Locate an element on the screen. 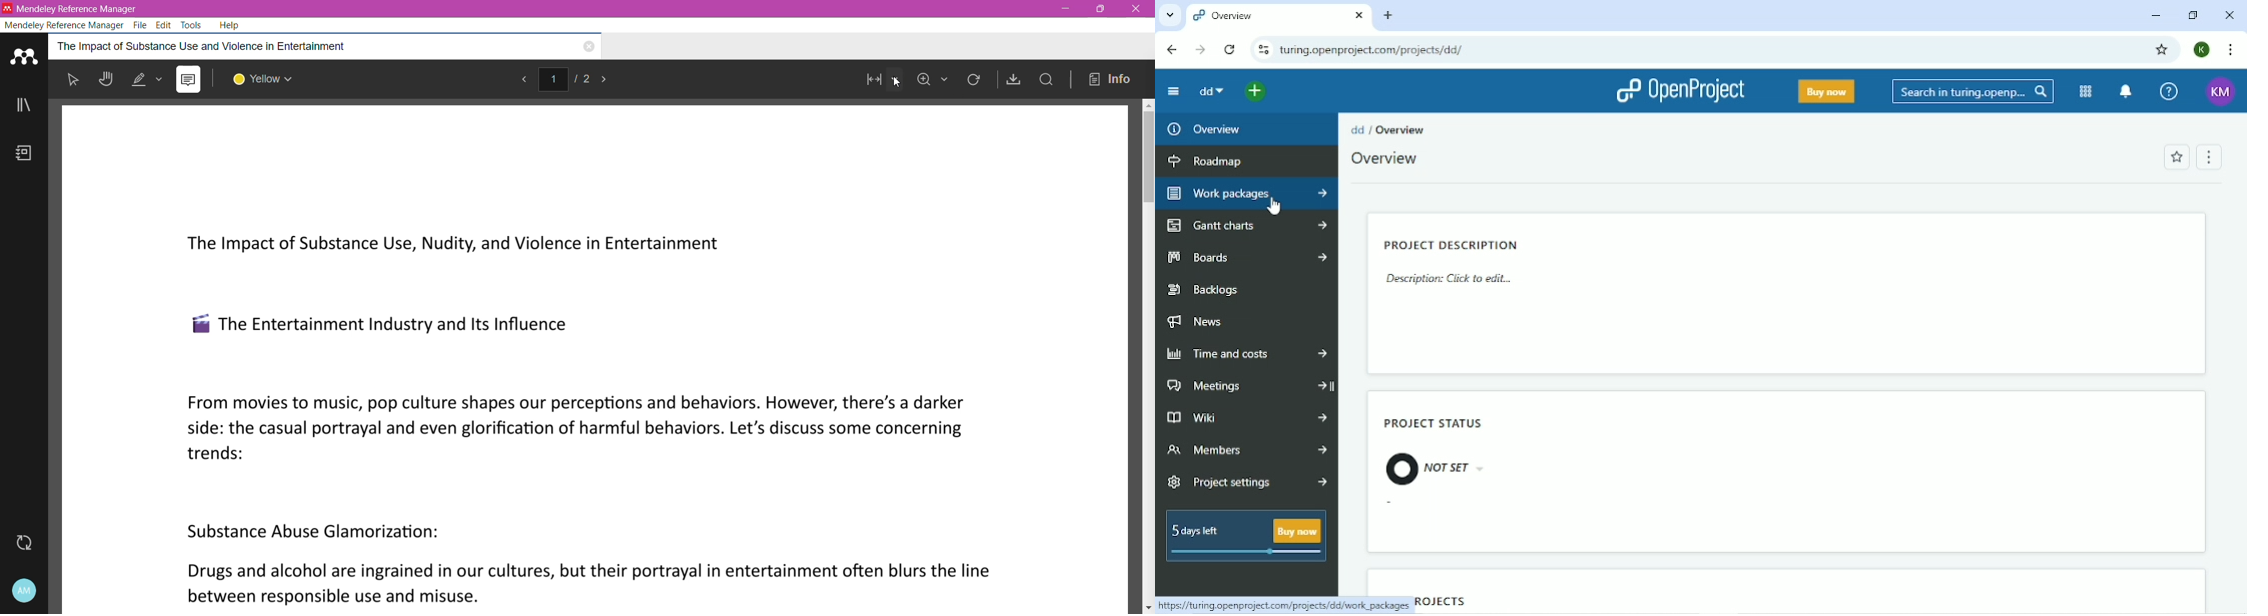 The width and height of the screenshot is (2268, 616). View site information is located at coordinates (1262, 49).